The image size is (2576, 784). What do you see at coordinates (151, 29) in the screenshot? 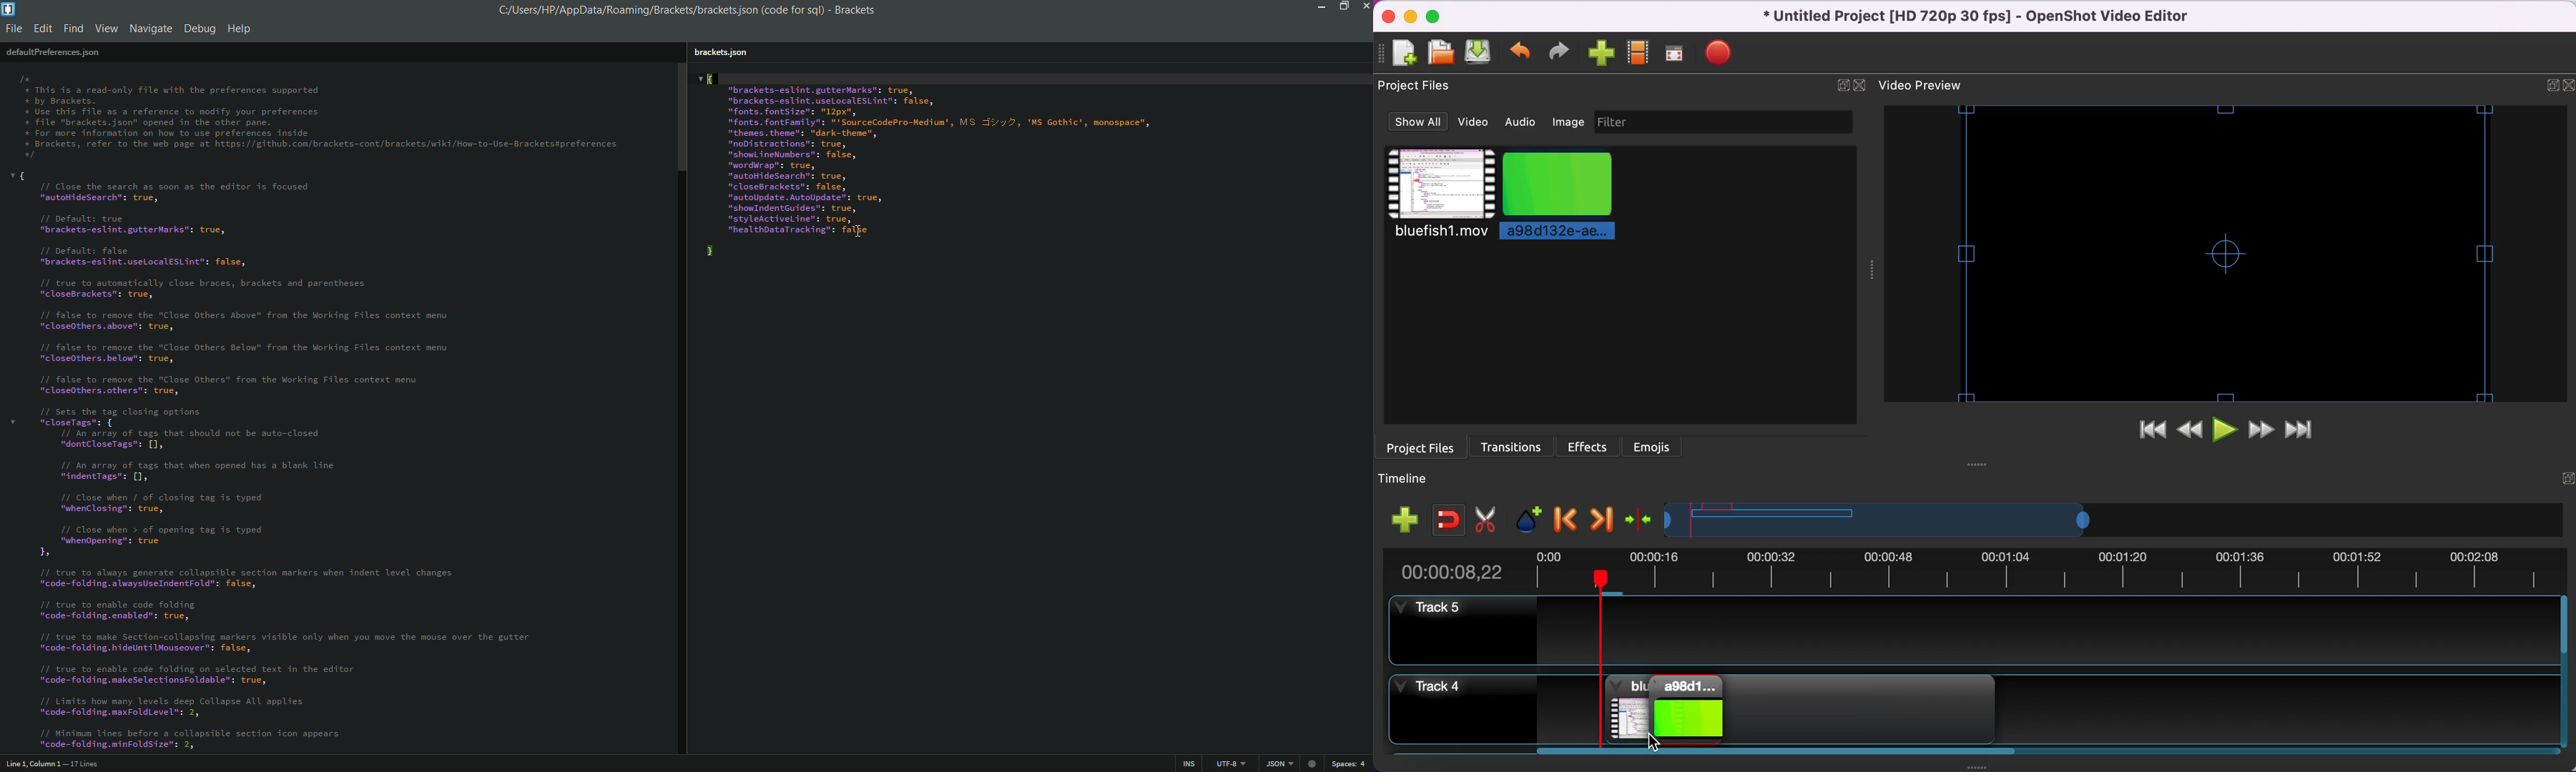
I see `Navigate menu` at bounding box center [151, 29].